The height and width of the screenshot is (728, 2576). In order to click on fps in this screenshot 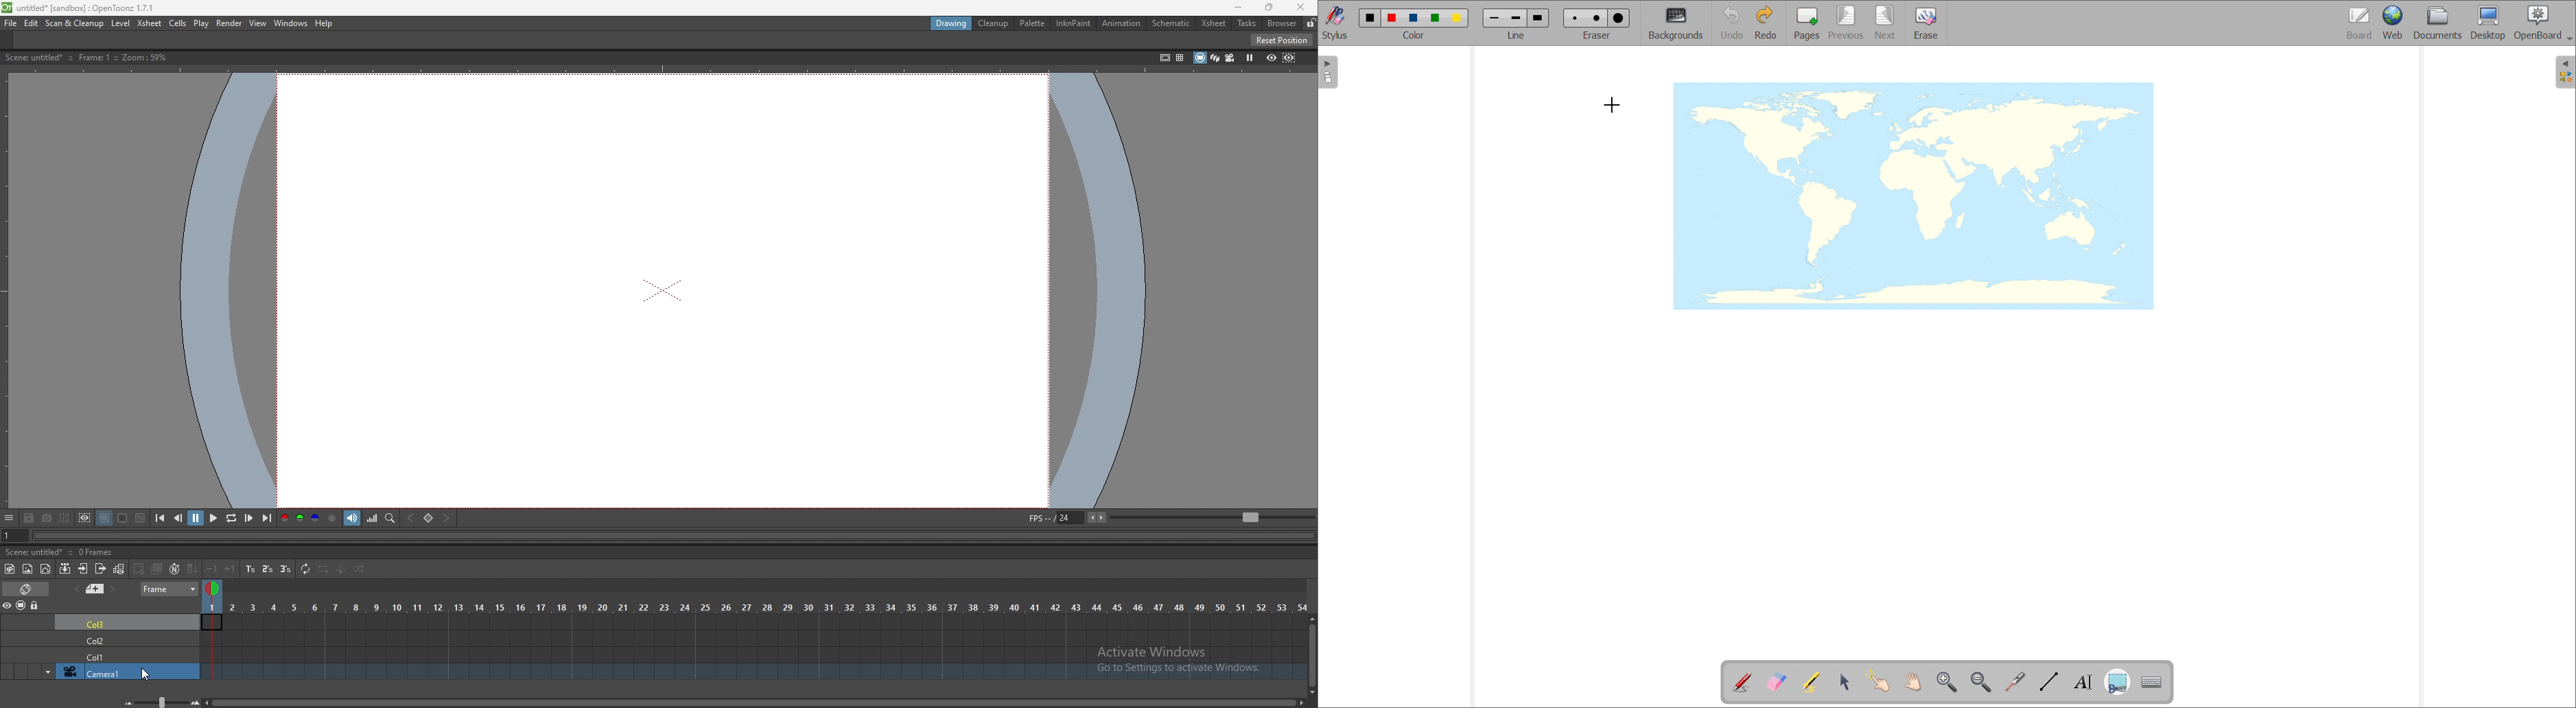, I will do `click(1069, 517)`.